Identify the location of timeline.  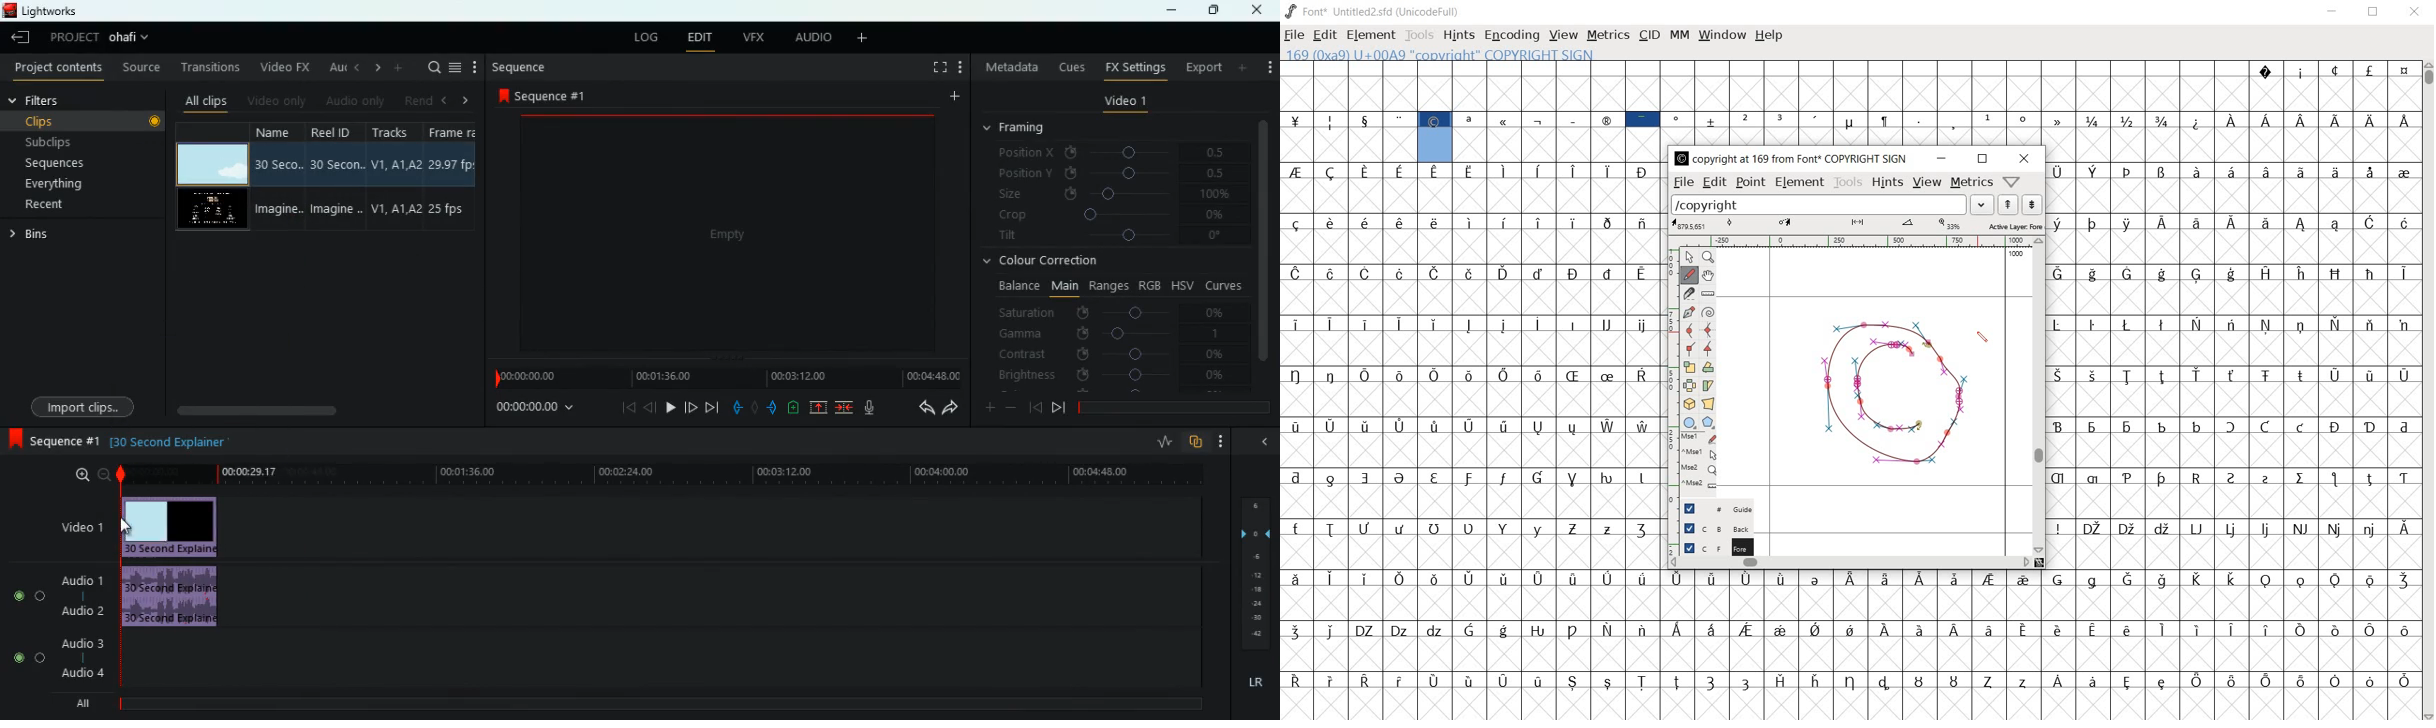
(1171, 407).